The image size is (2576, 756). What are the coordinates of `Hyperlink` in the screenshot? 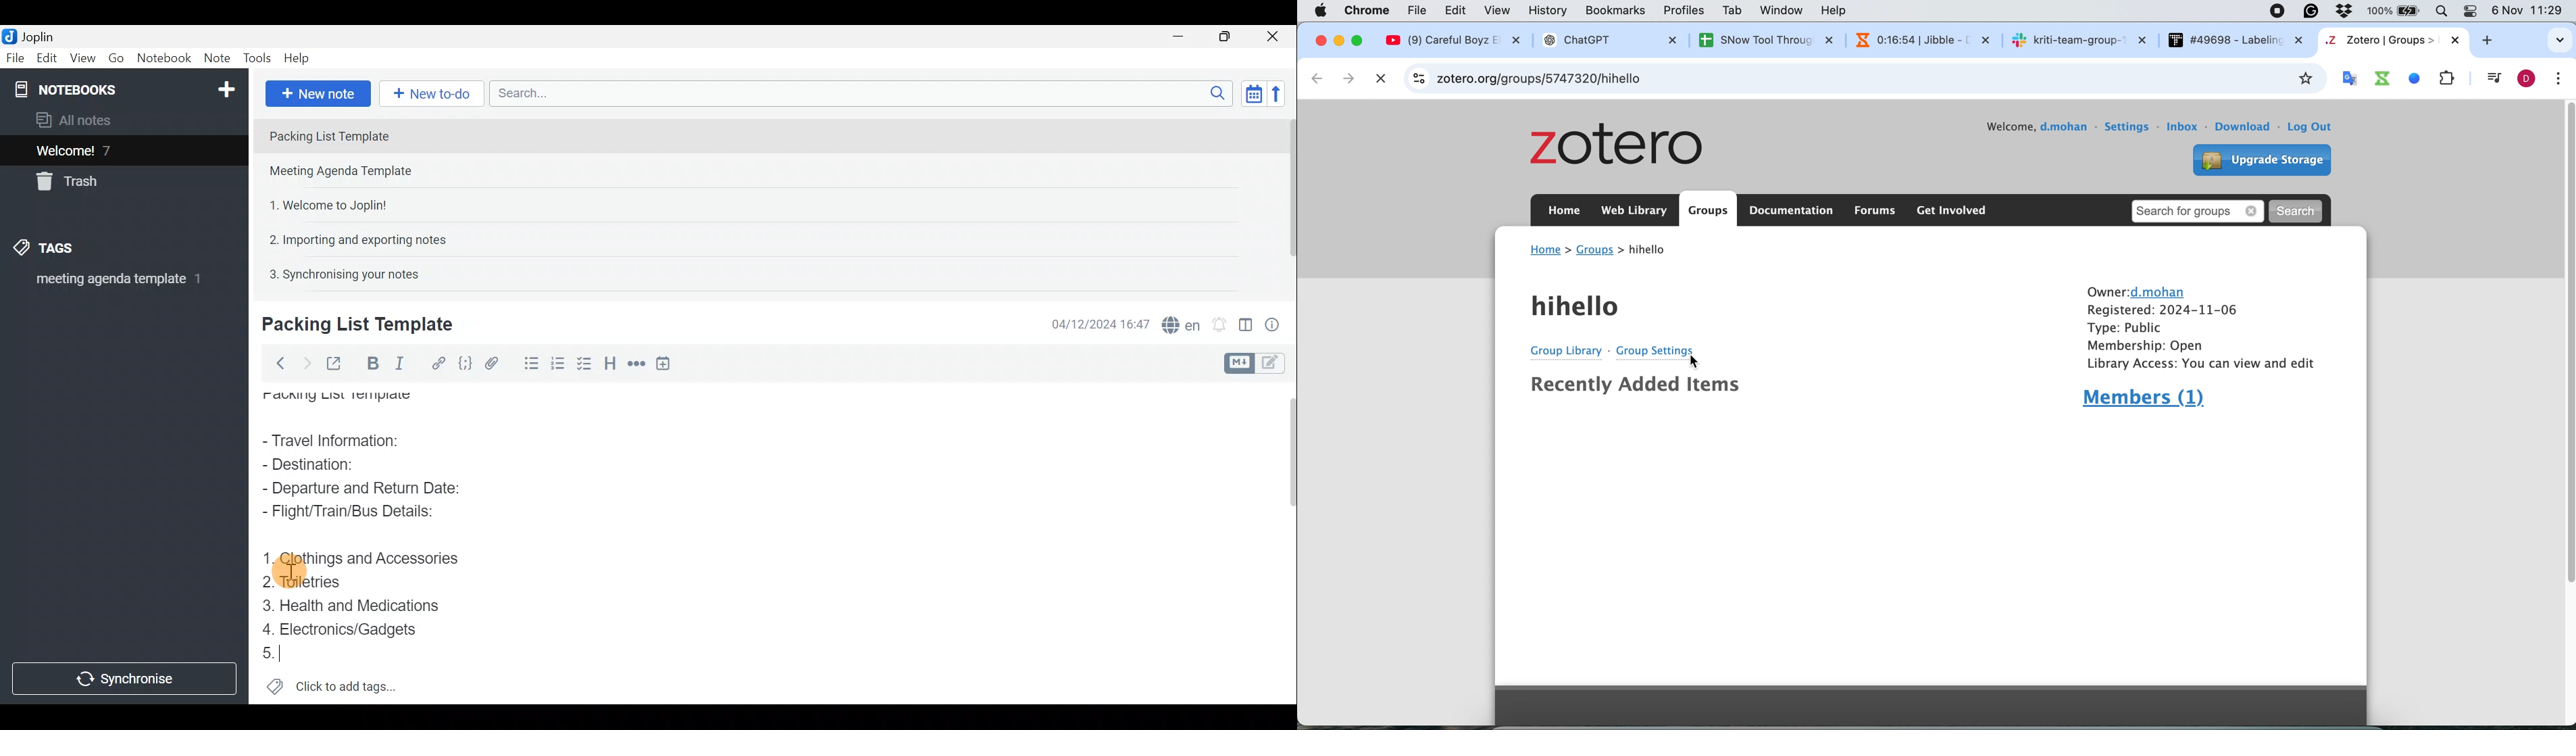 It's located at (436, 362).